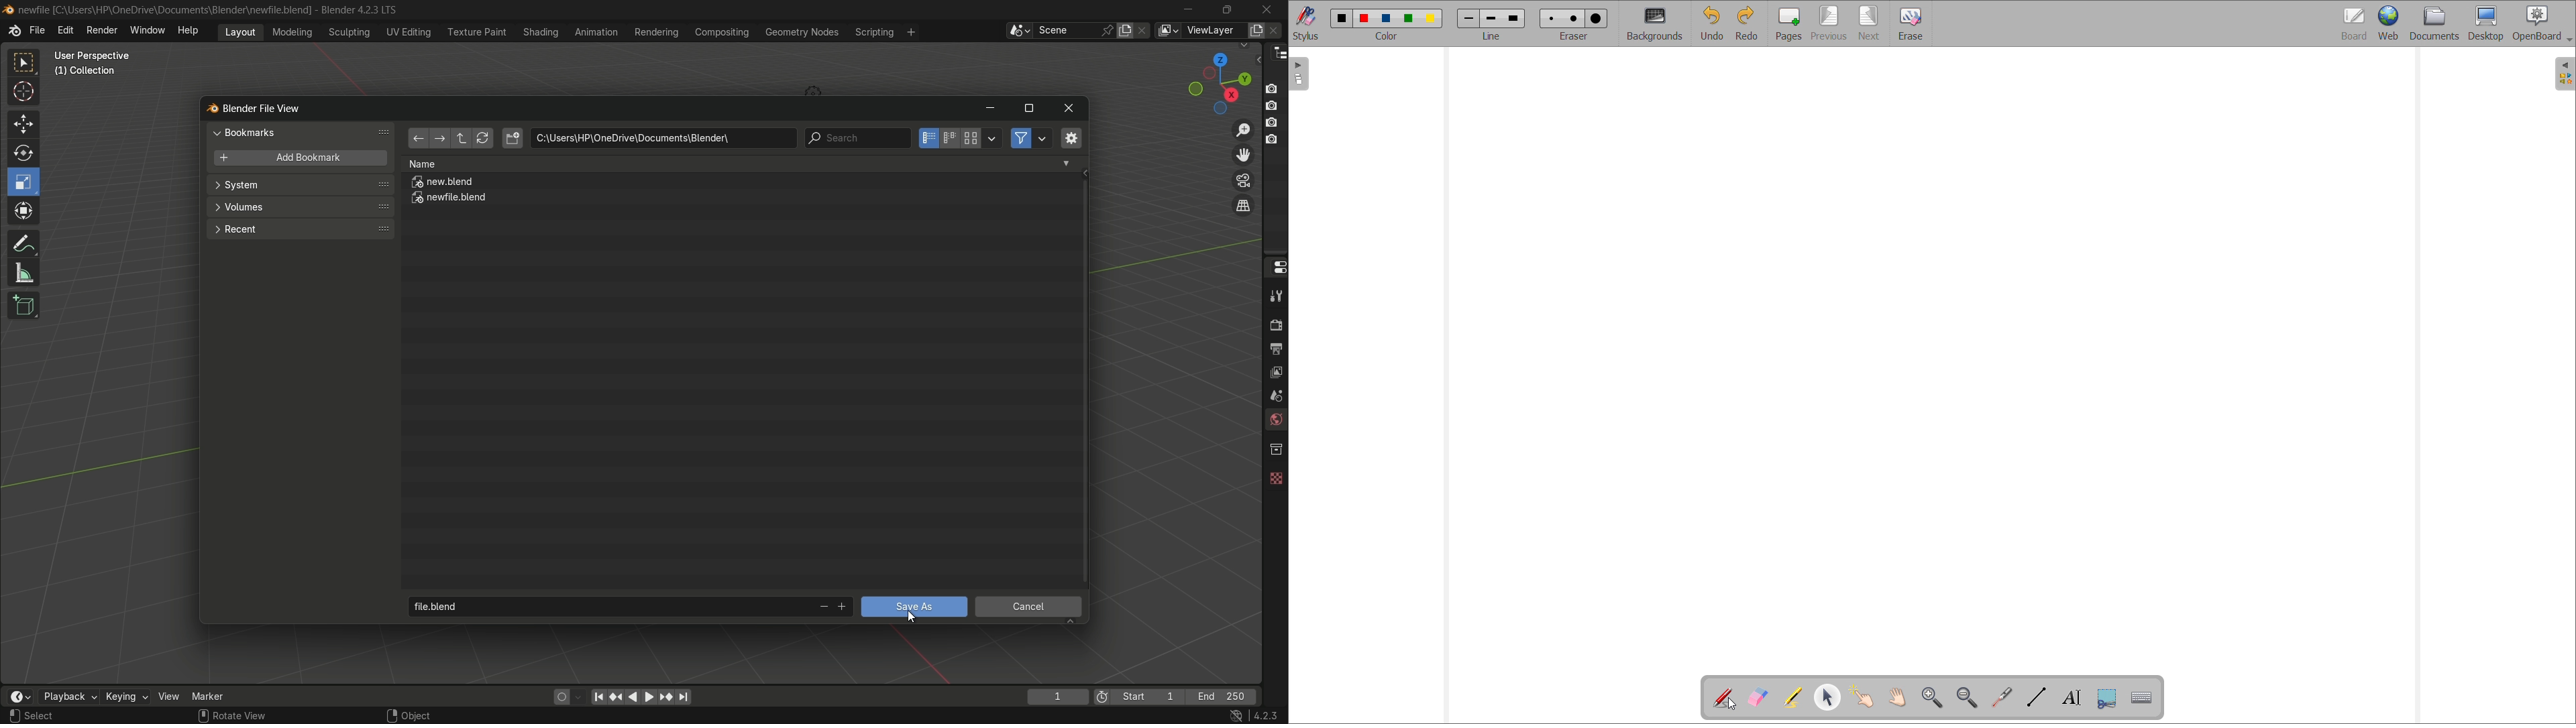  Describe the element at coordinates (1020, 138) in the screenshot. I see `filter files` at that location.